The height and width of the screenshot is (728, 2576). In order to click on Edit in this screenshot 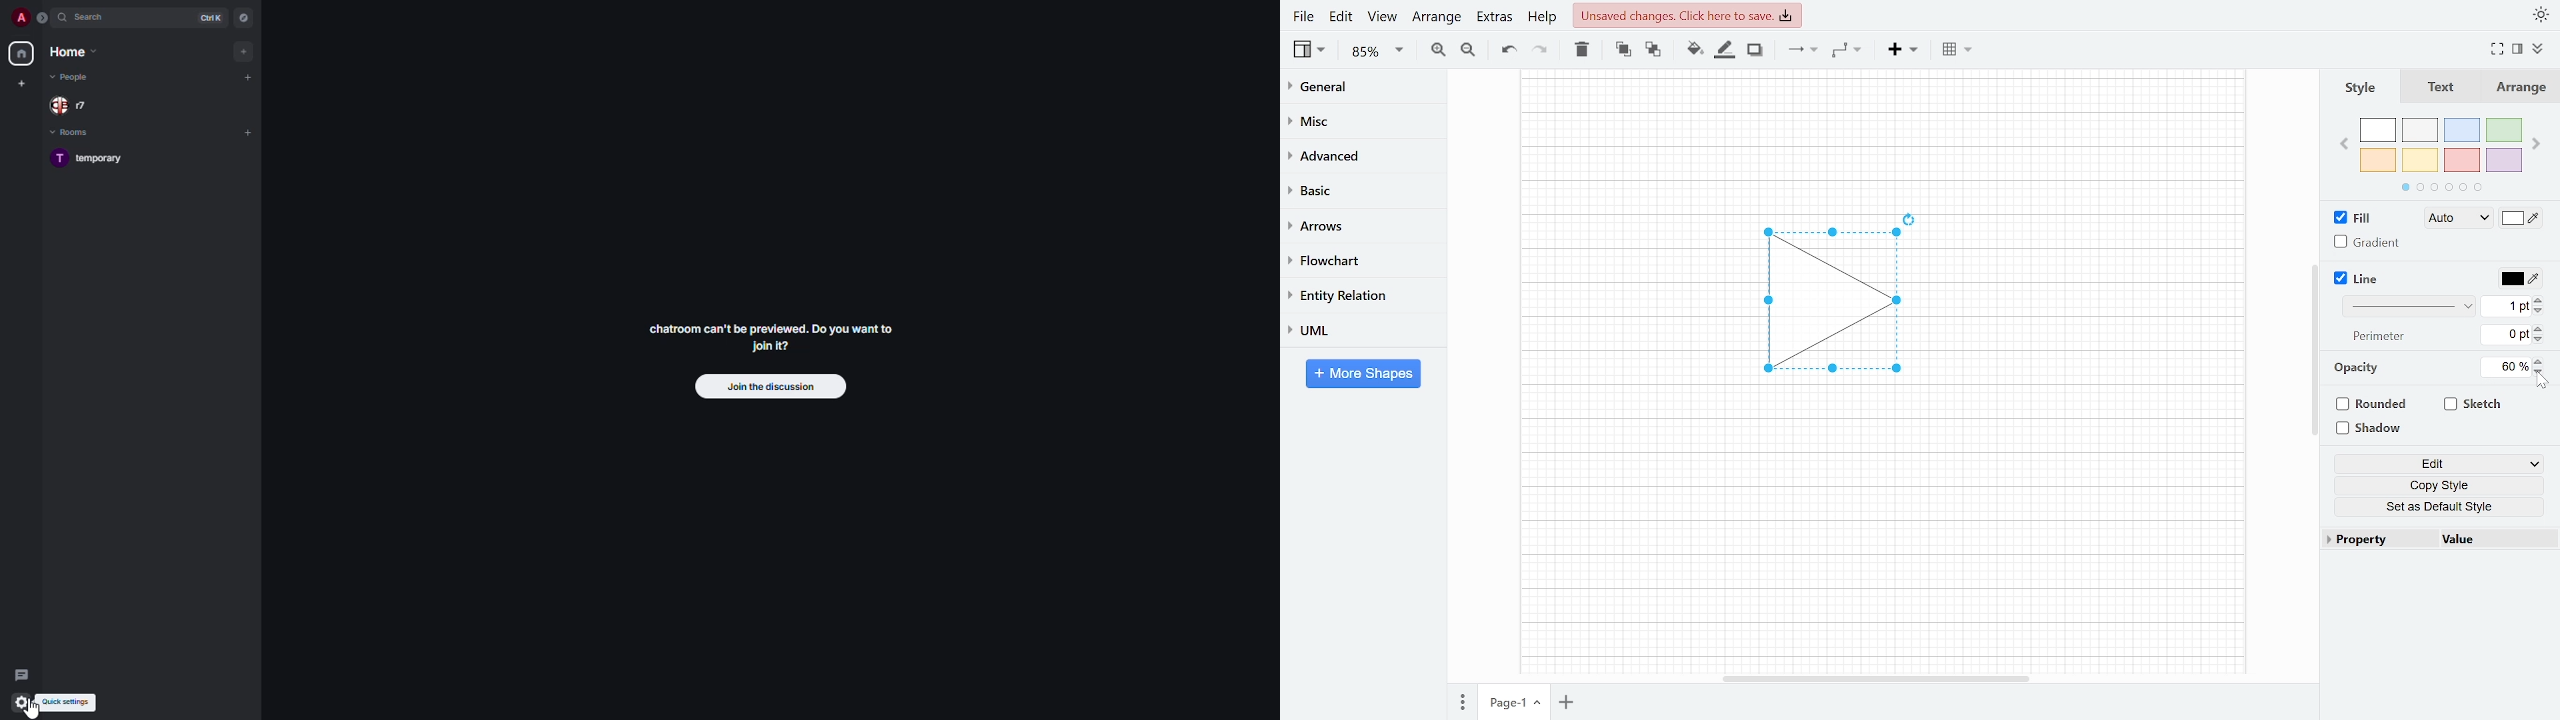, I will do `click(1342, 16)`.